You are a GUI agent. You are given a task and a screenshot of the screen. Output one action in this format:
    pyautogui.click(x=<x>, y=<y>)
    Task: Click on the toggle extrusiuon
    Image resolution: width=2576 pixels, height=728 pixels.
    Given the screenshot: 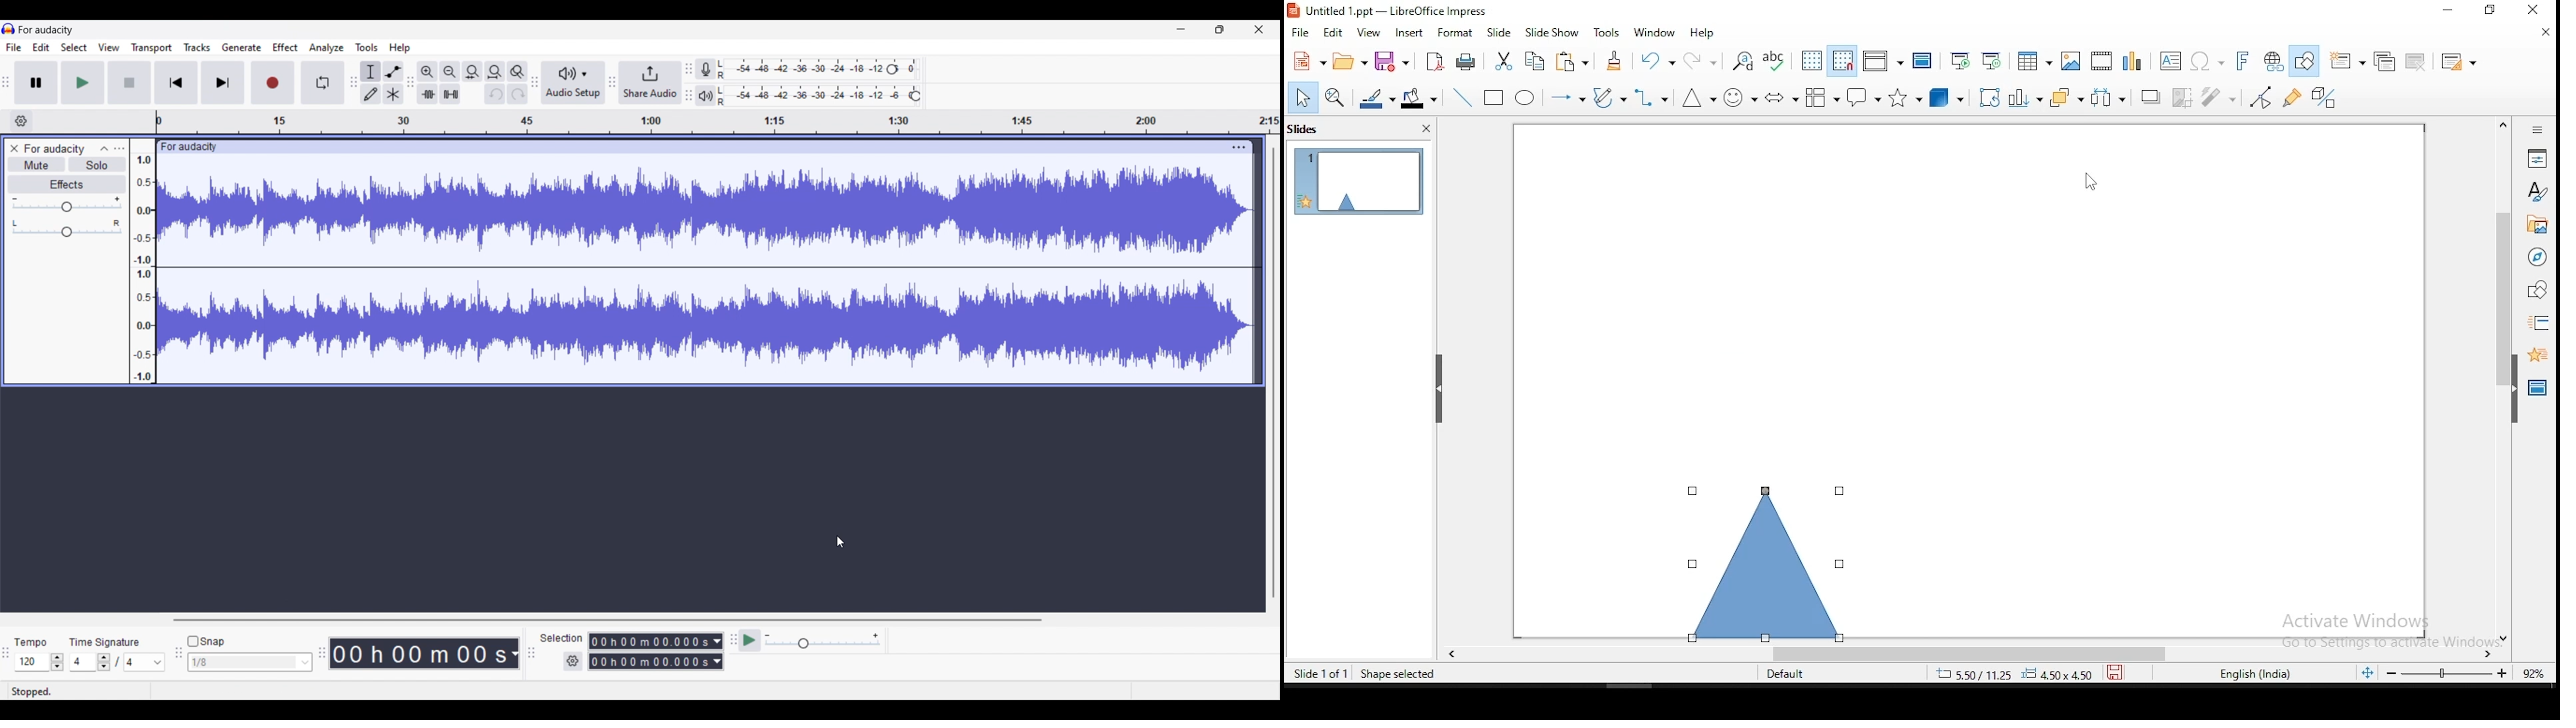 What is the action you would take?
    pyautogui.click(x=2327, y=98)
    